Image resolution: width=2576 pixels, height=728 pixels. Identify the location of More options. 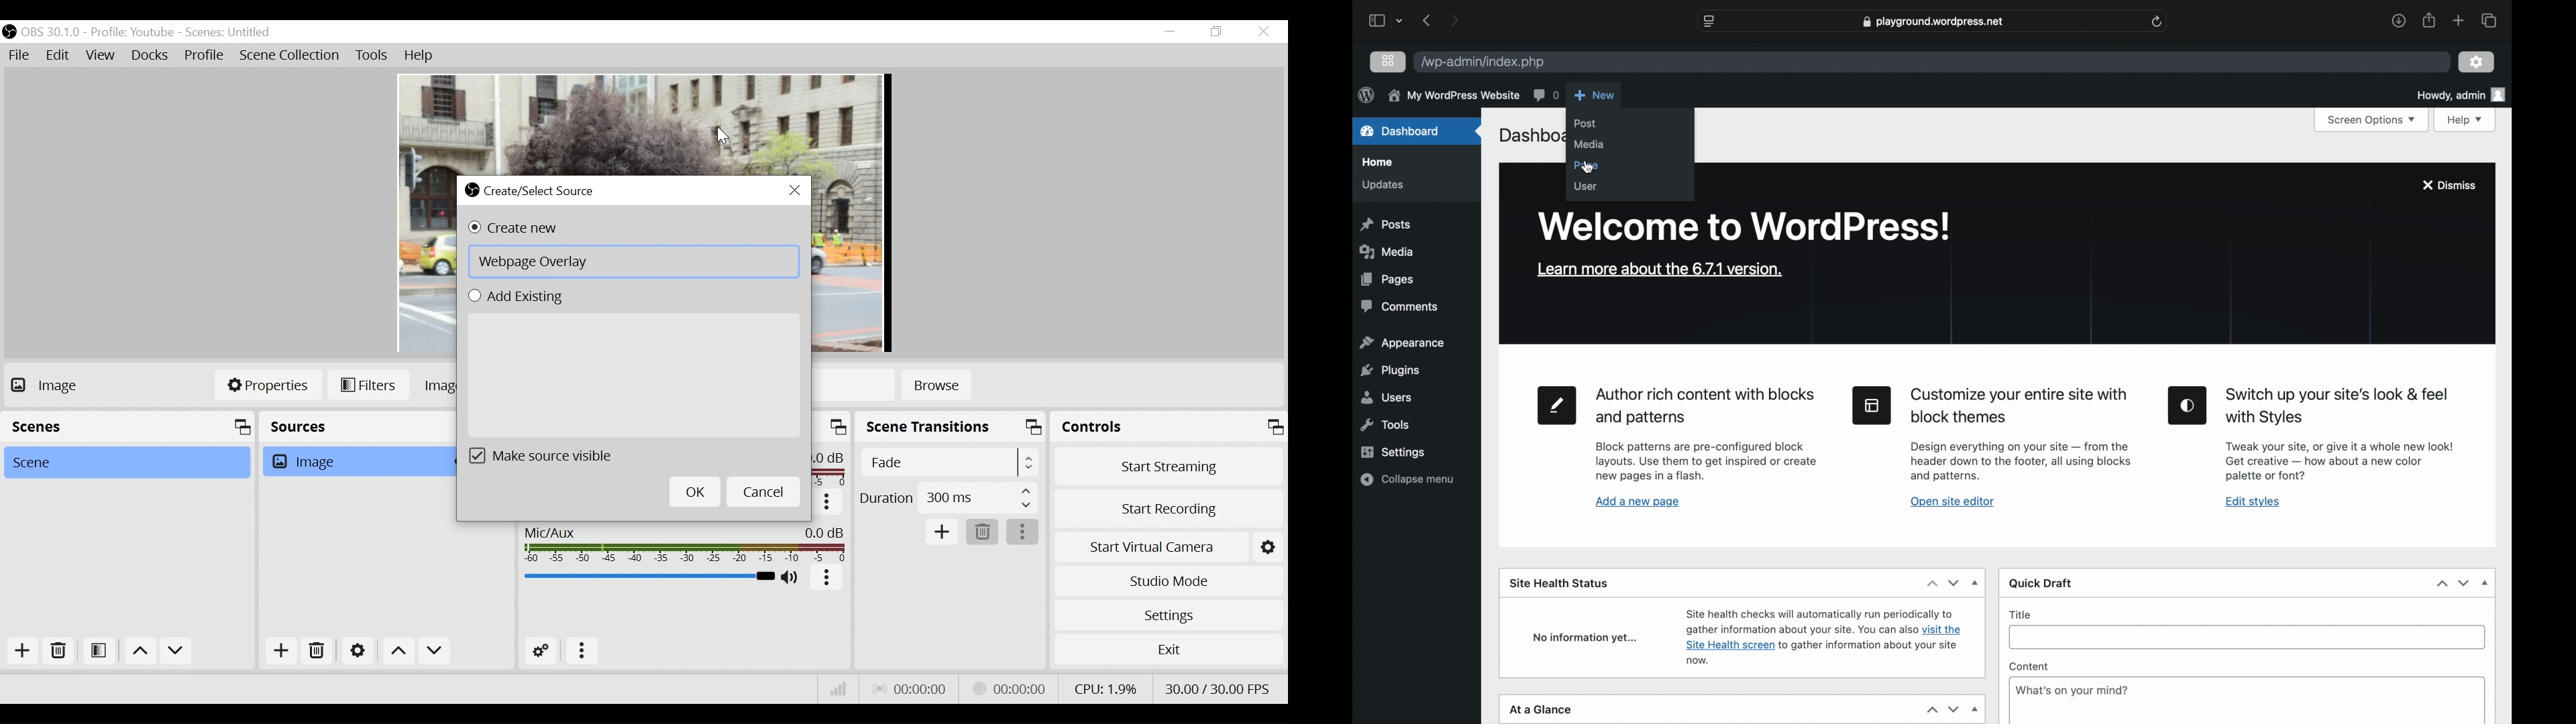
(826, 503).